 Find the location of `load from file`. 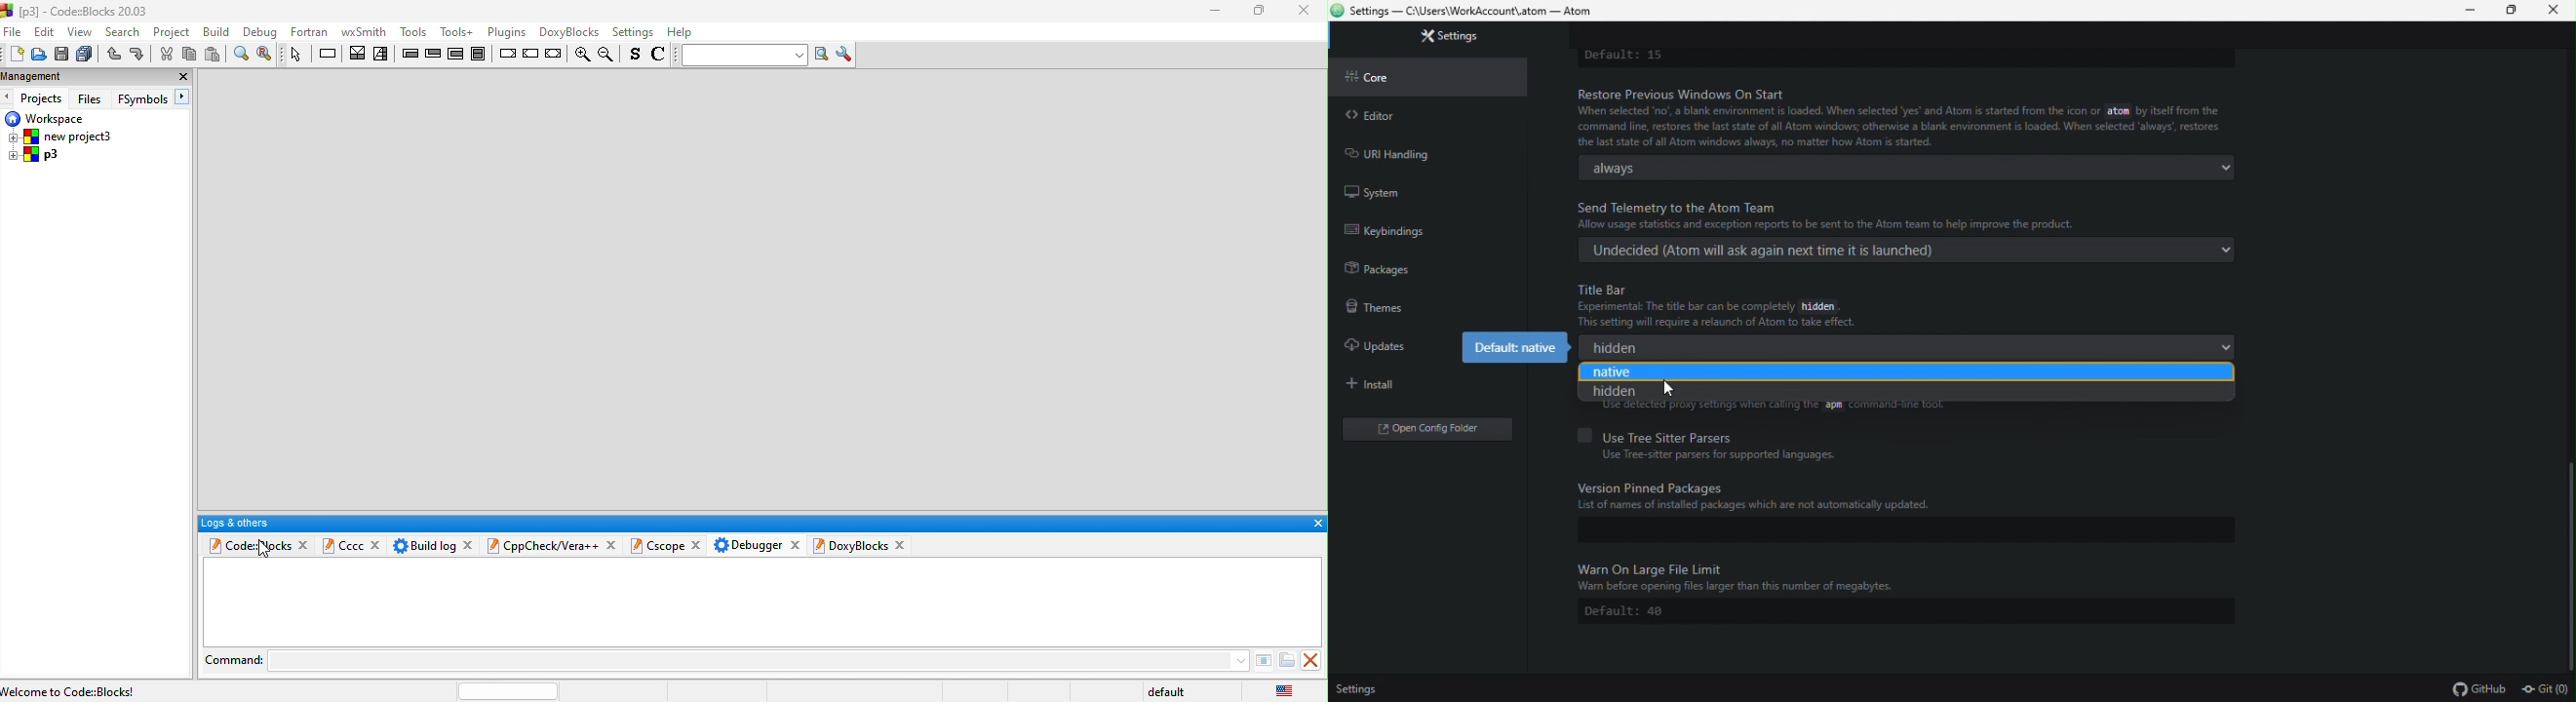

load from file is located at coordinates (1286, 660).